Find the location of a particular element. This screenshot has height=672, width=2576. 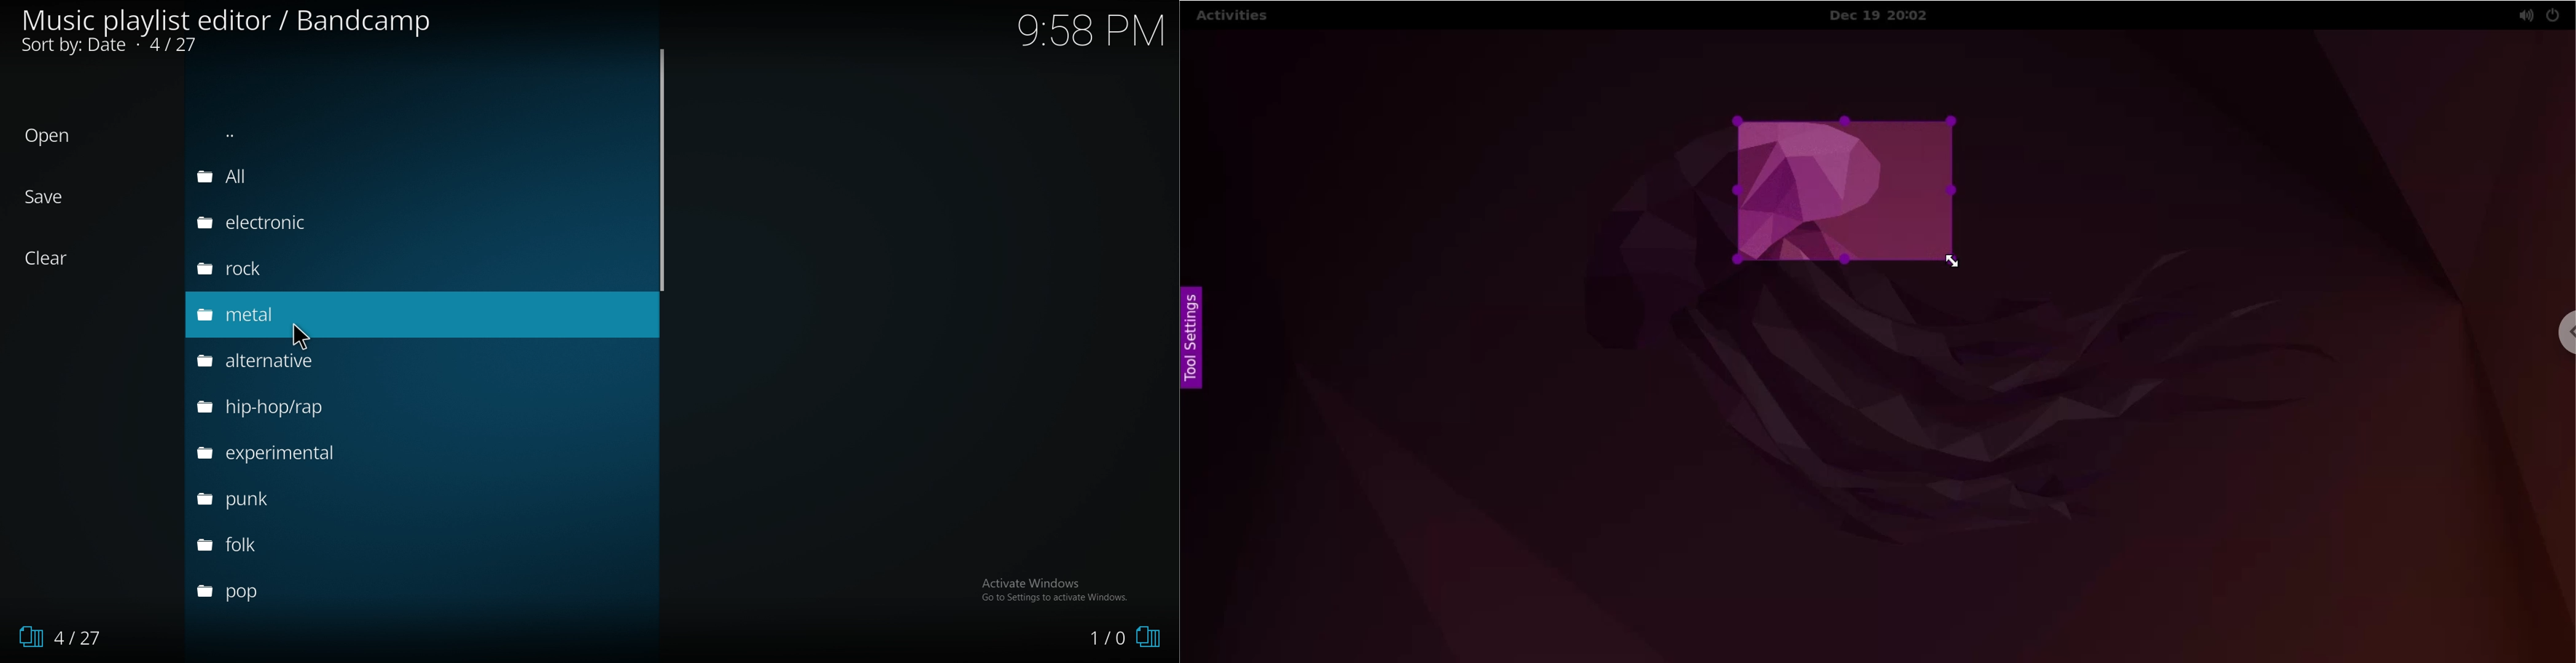

Save is located at coordinates (46, 197).